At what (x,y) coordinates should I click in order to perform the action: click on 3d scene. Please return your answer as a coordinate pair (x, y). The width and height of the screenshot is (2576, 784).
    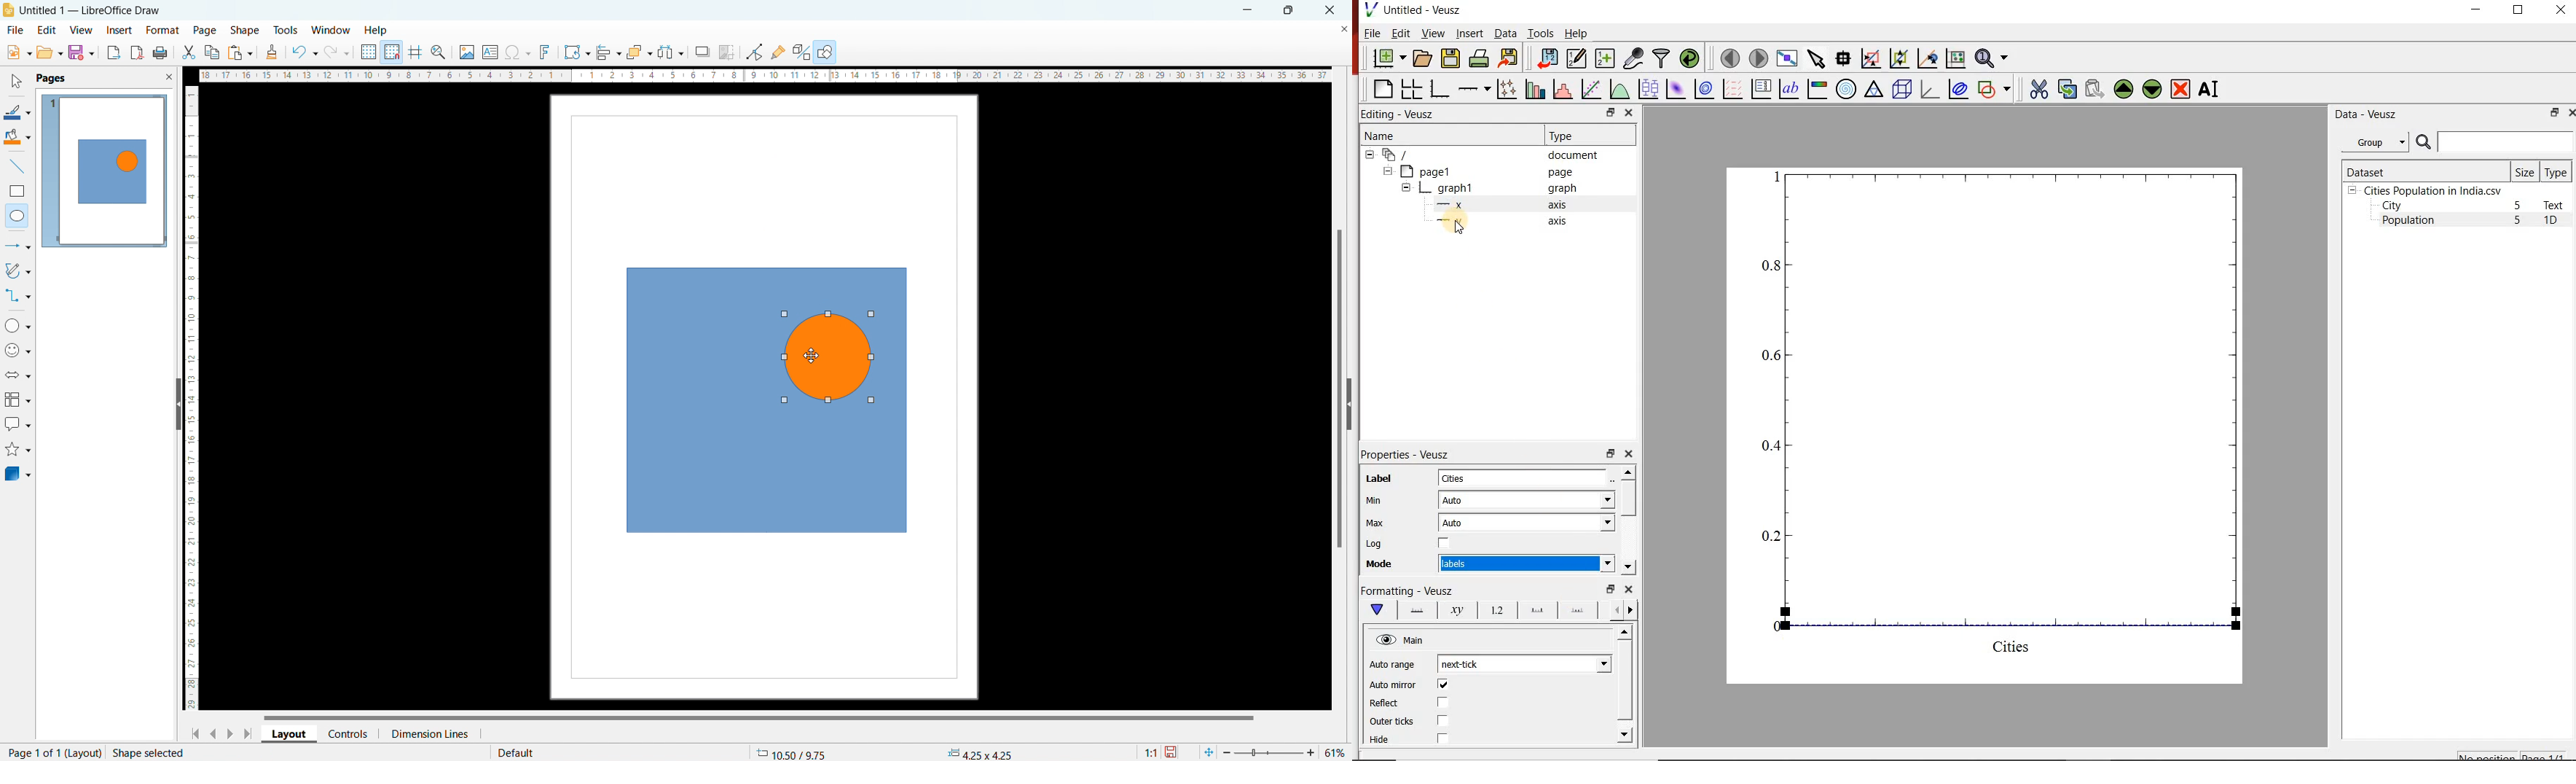
    Looking at the image, I should click on (1901, 88).